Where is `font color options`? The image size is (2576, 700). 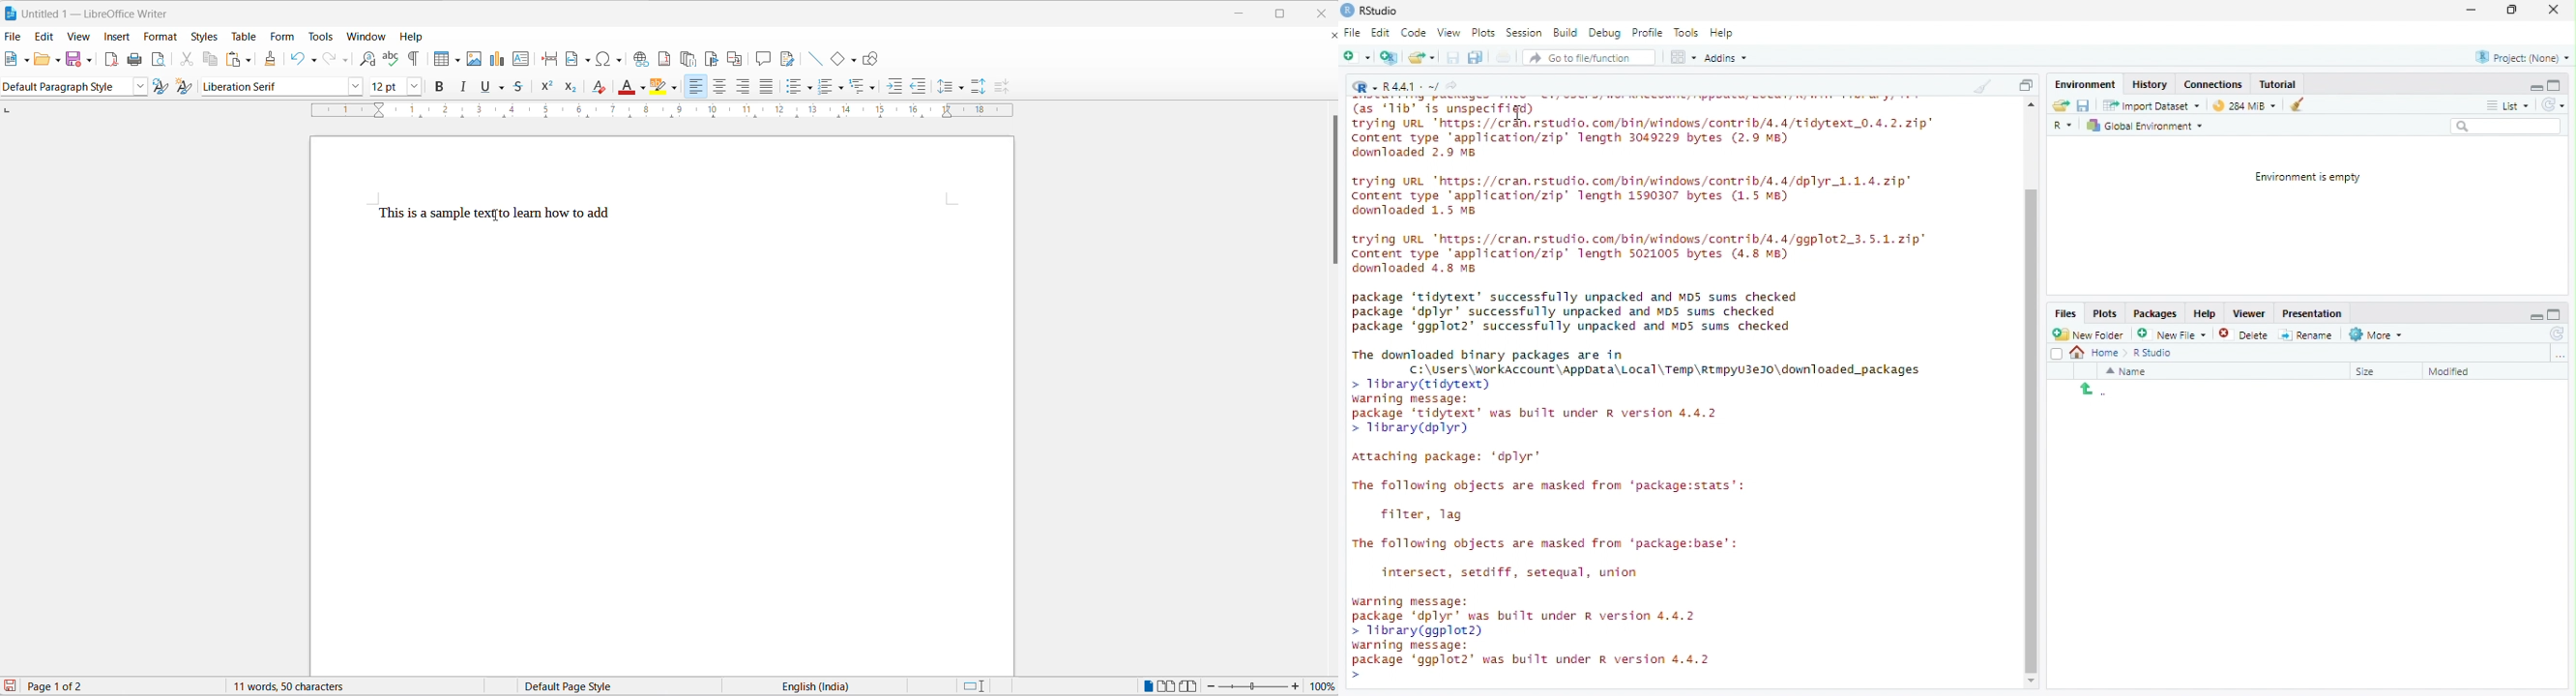 font color options is located at coordinates (643, 88).